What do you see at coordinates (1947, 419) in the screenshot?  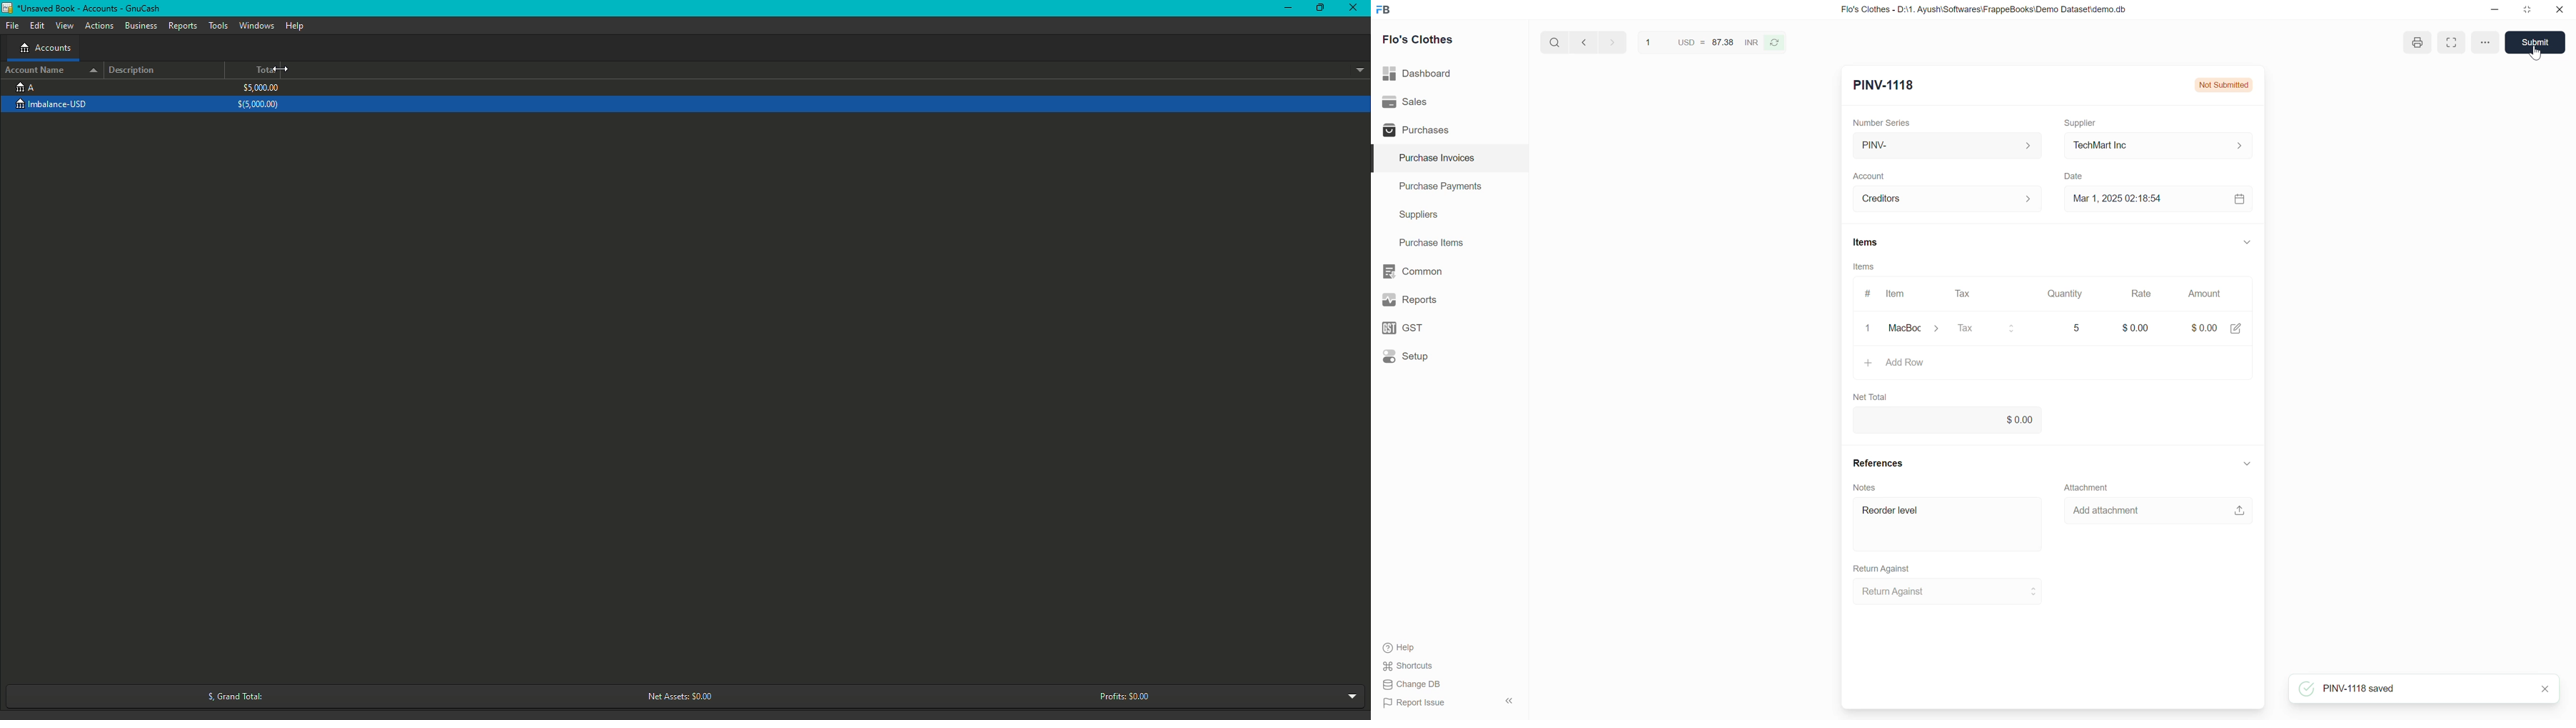 I see `0.00` at bounding box center [1947, 419].